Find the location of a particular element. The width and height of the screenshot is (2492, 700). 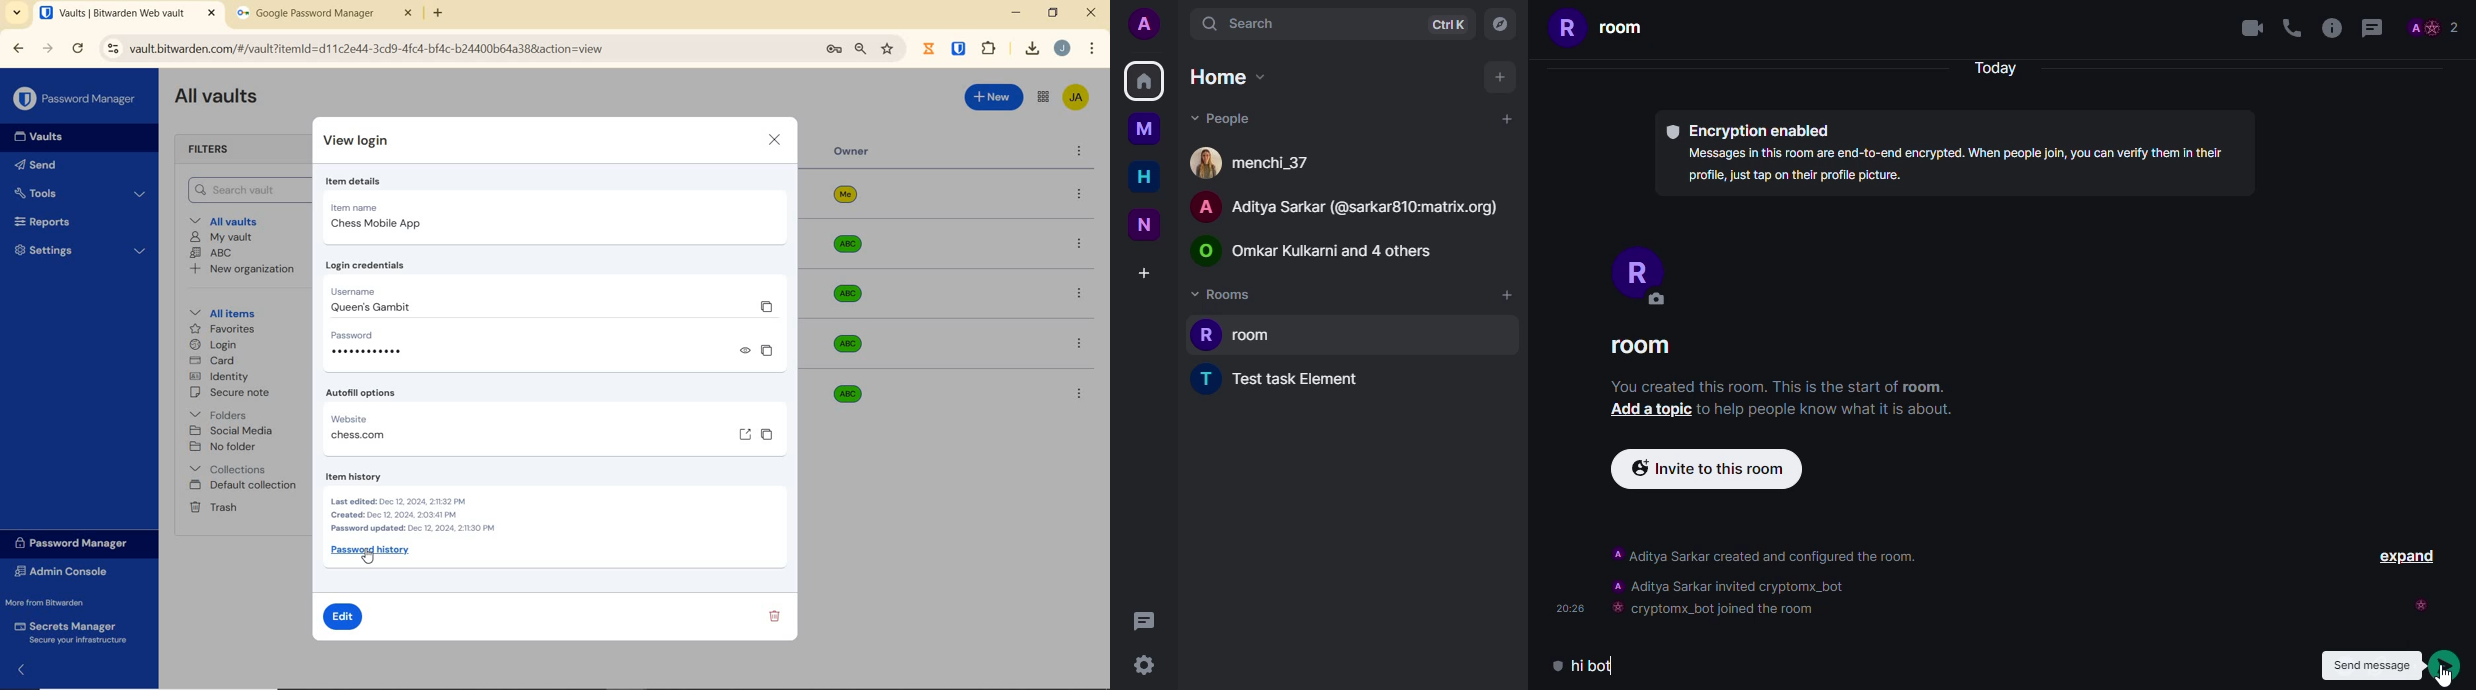

# cryptomx_bot joined the room is located at coordinates (1721, 608).